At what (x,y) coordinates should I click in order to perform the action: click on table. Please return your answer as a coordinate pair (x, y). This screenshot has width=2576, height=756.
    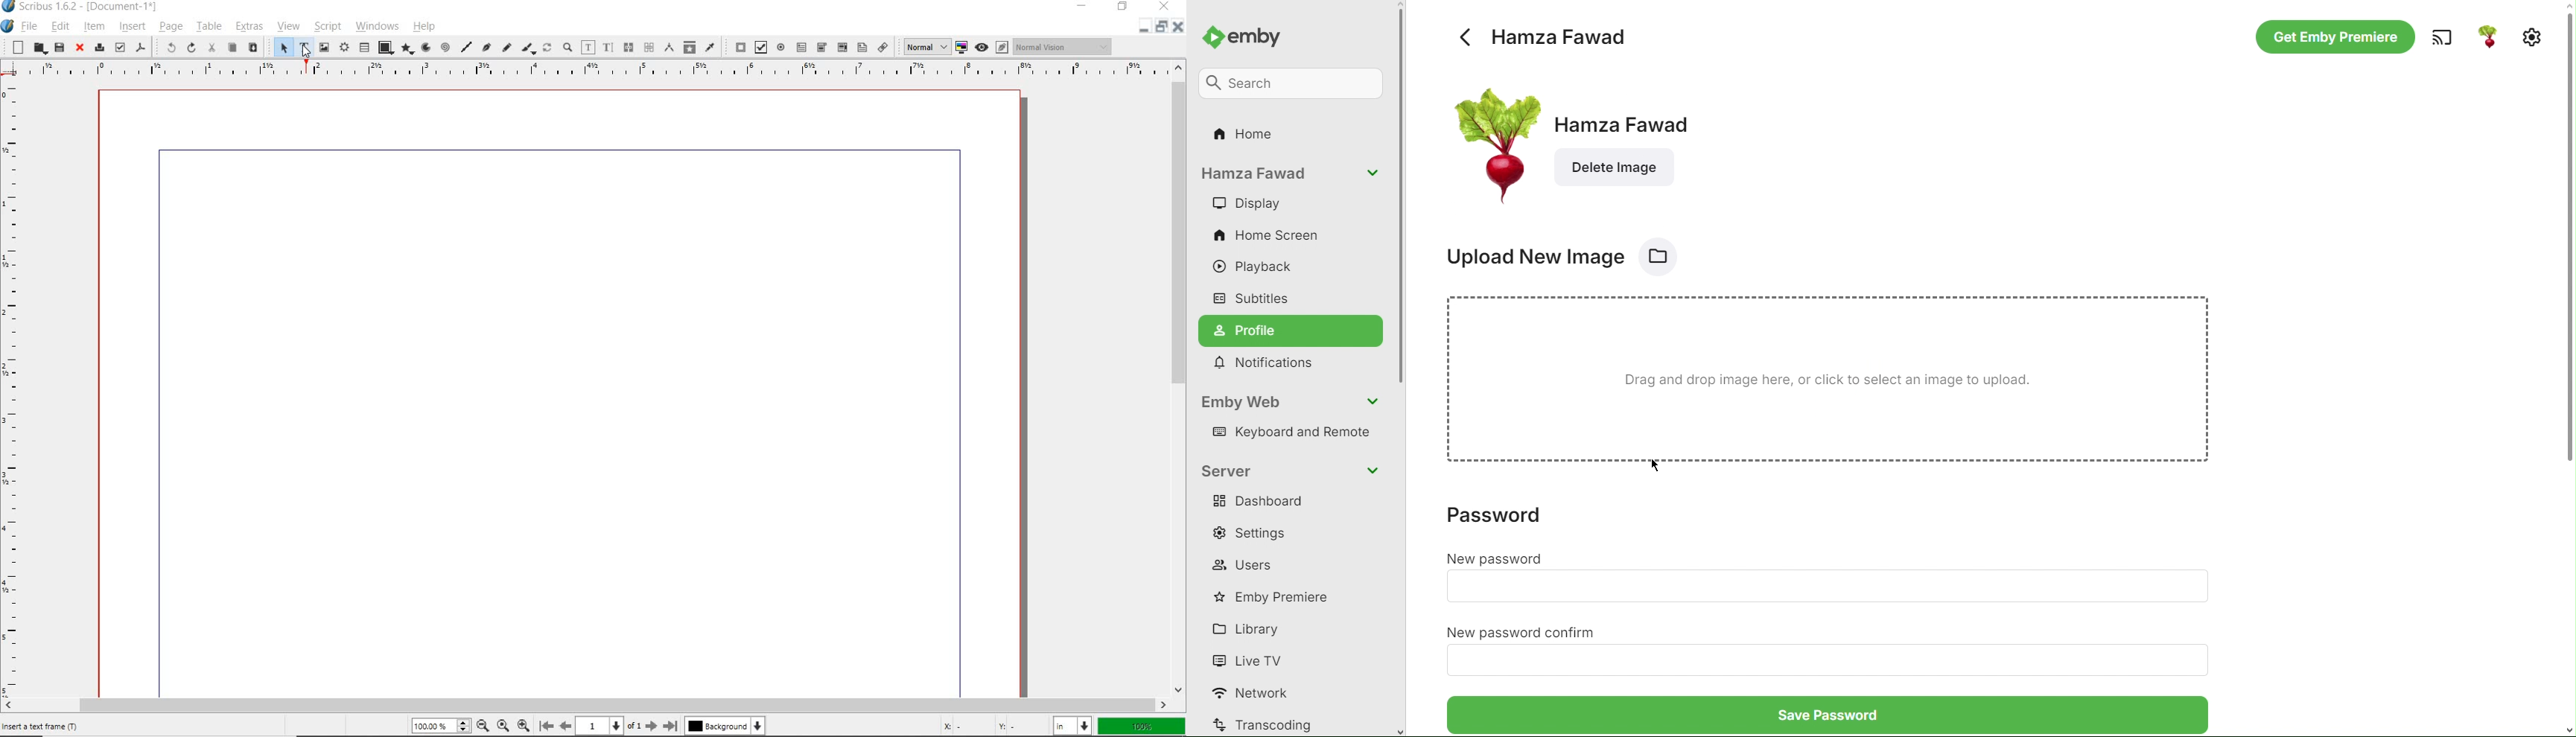
    Looking at the image, I should click on (209, 28).